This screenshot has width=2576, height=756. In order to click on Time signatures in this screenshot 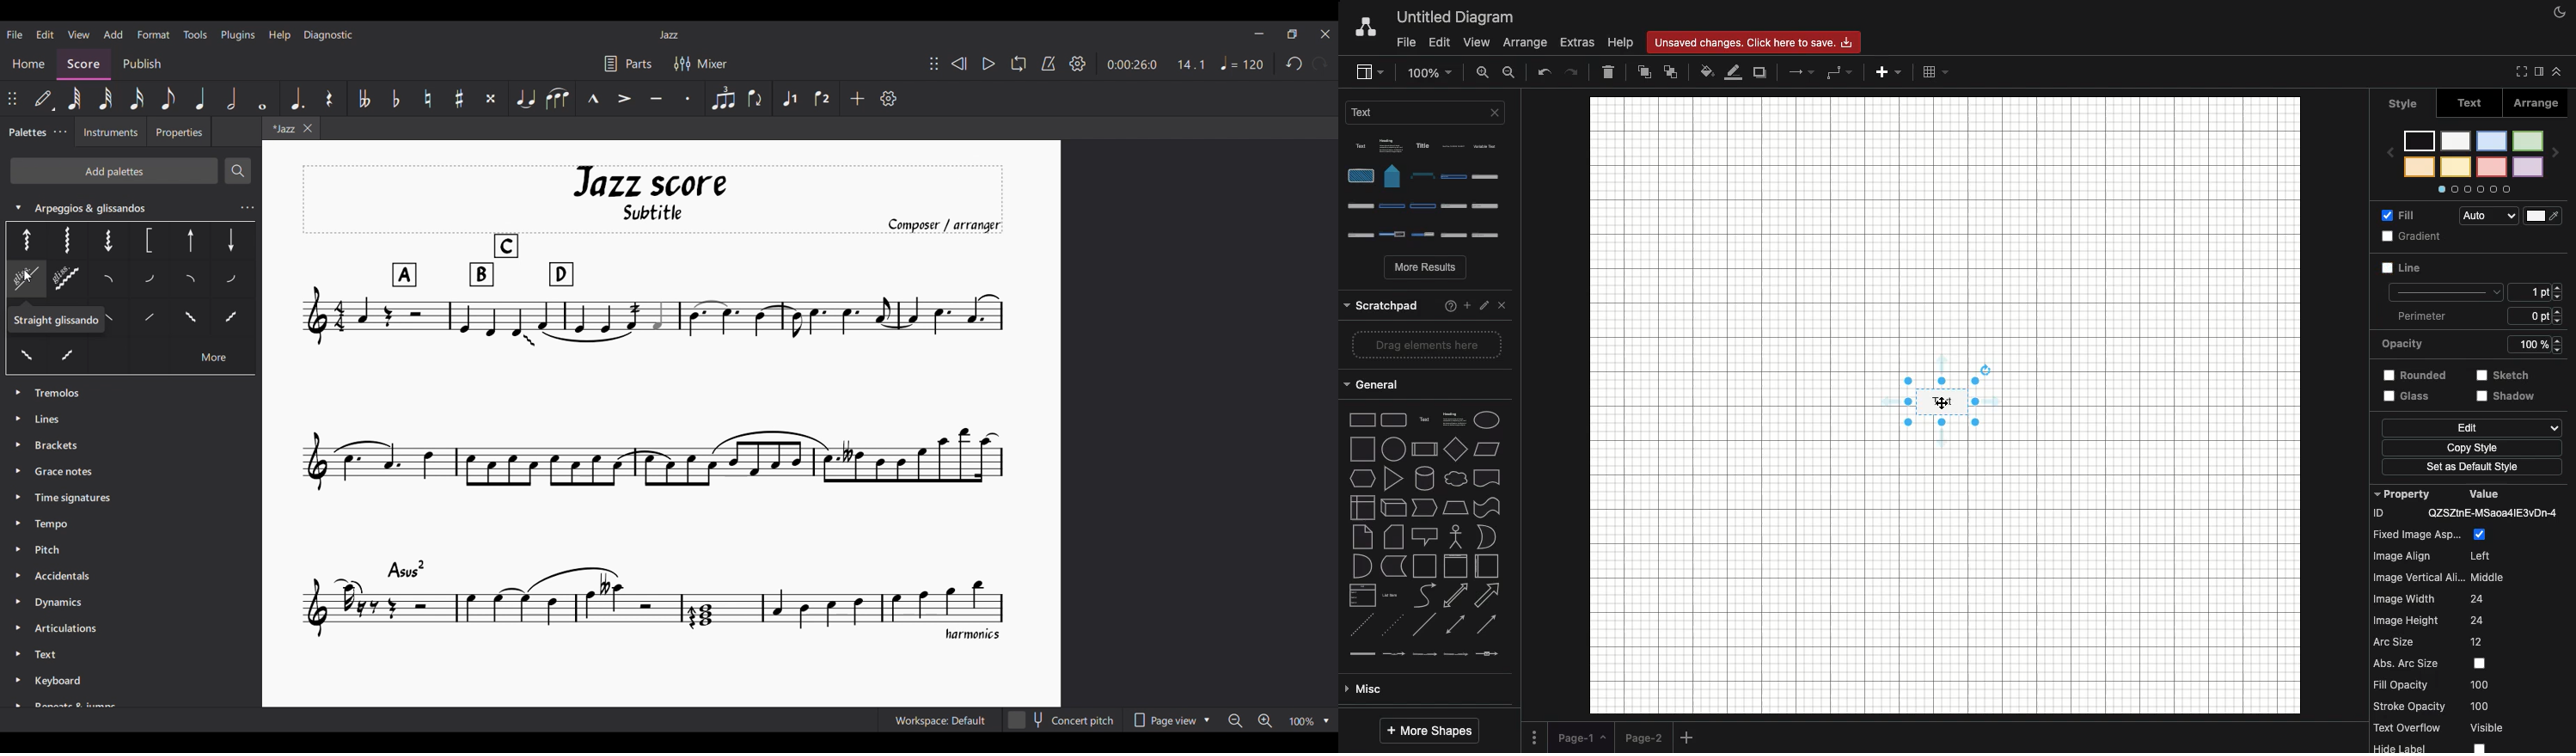, I will do `click(73, 496)`.